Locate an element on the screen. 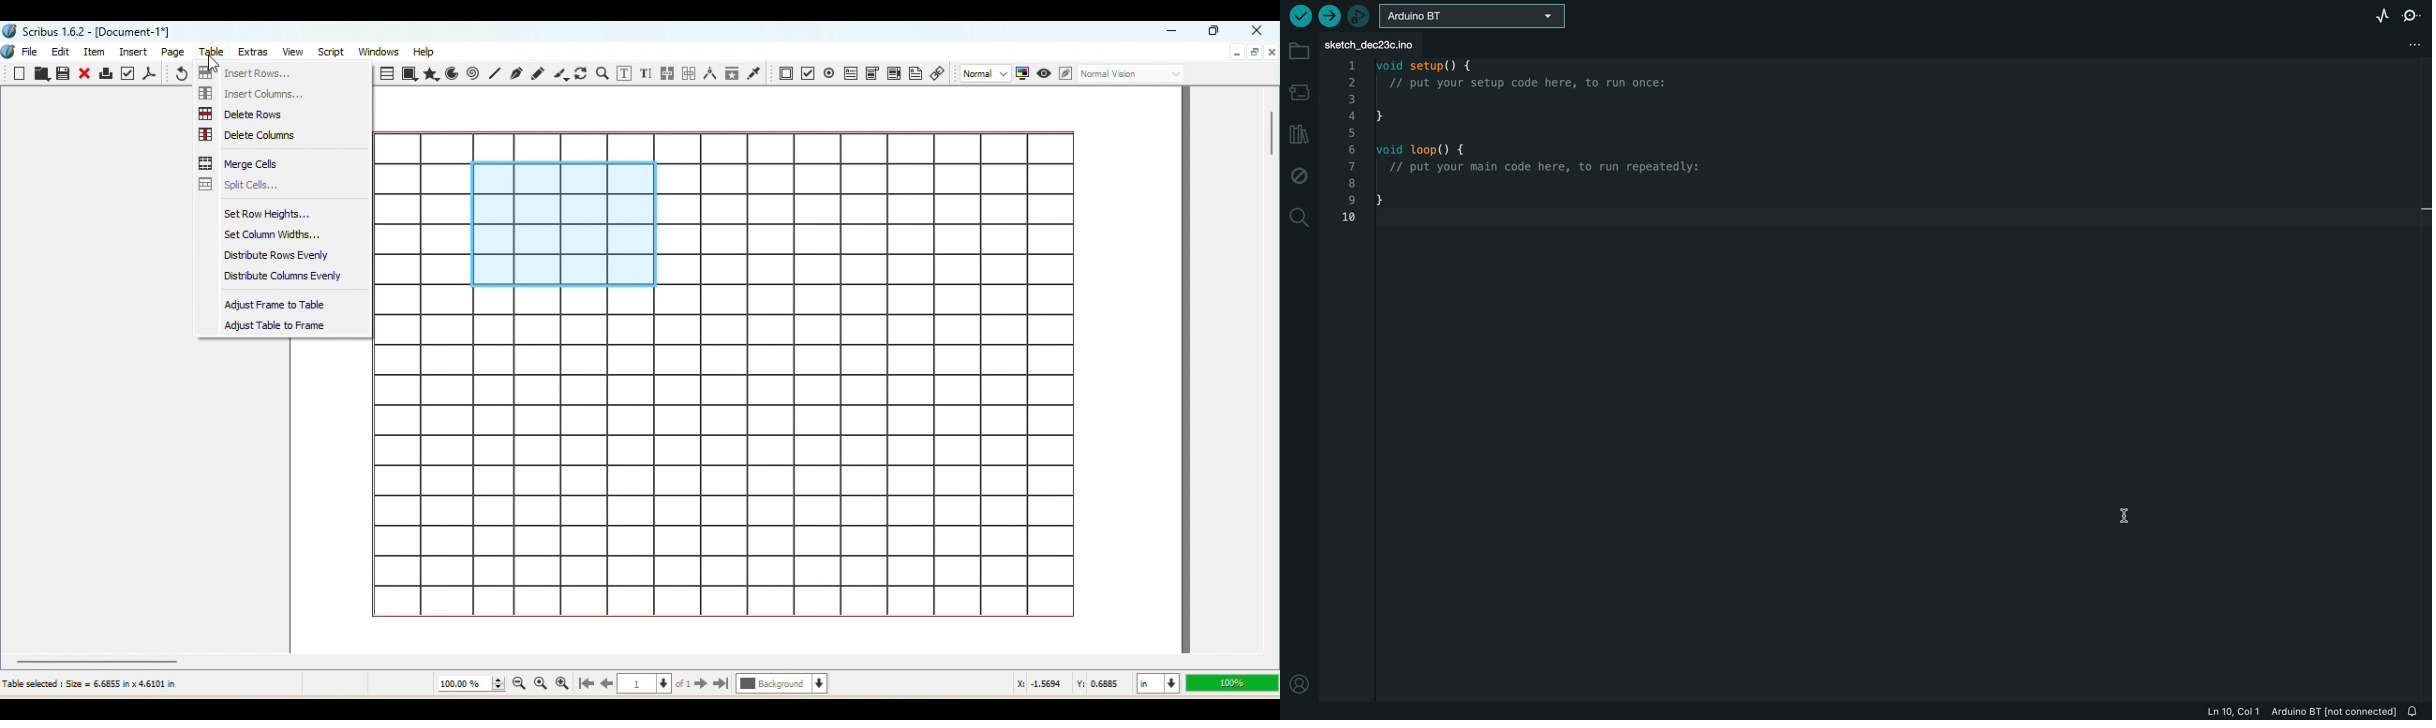 The image size is (2436, 728). Page is located at coordinates (175, 51).